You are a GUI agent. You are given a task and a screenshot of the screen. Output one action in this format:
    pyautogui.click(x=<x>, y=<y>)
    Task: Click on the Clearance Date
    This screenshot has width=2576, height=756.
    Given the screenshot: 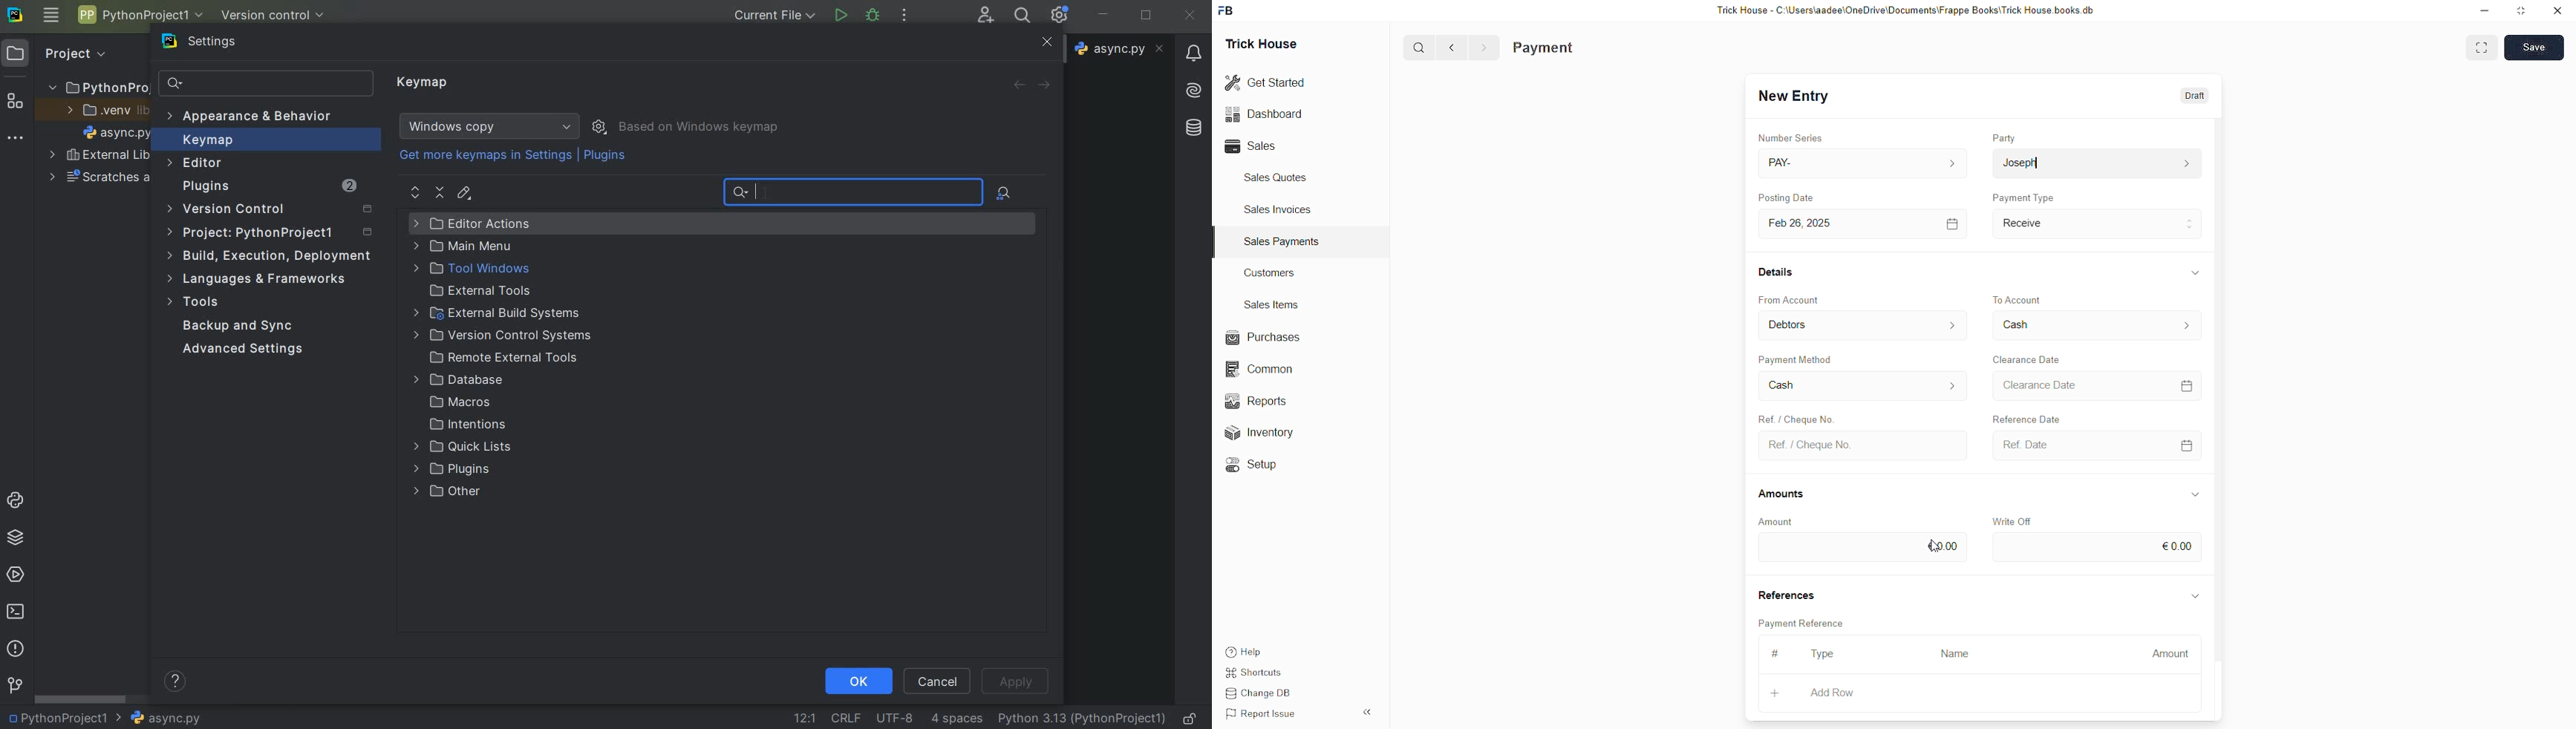 What is the action you would take?
    pyautogui.click(x=2097, y=385)
    